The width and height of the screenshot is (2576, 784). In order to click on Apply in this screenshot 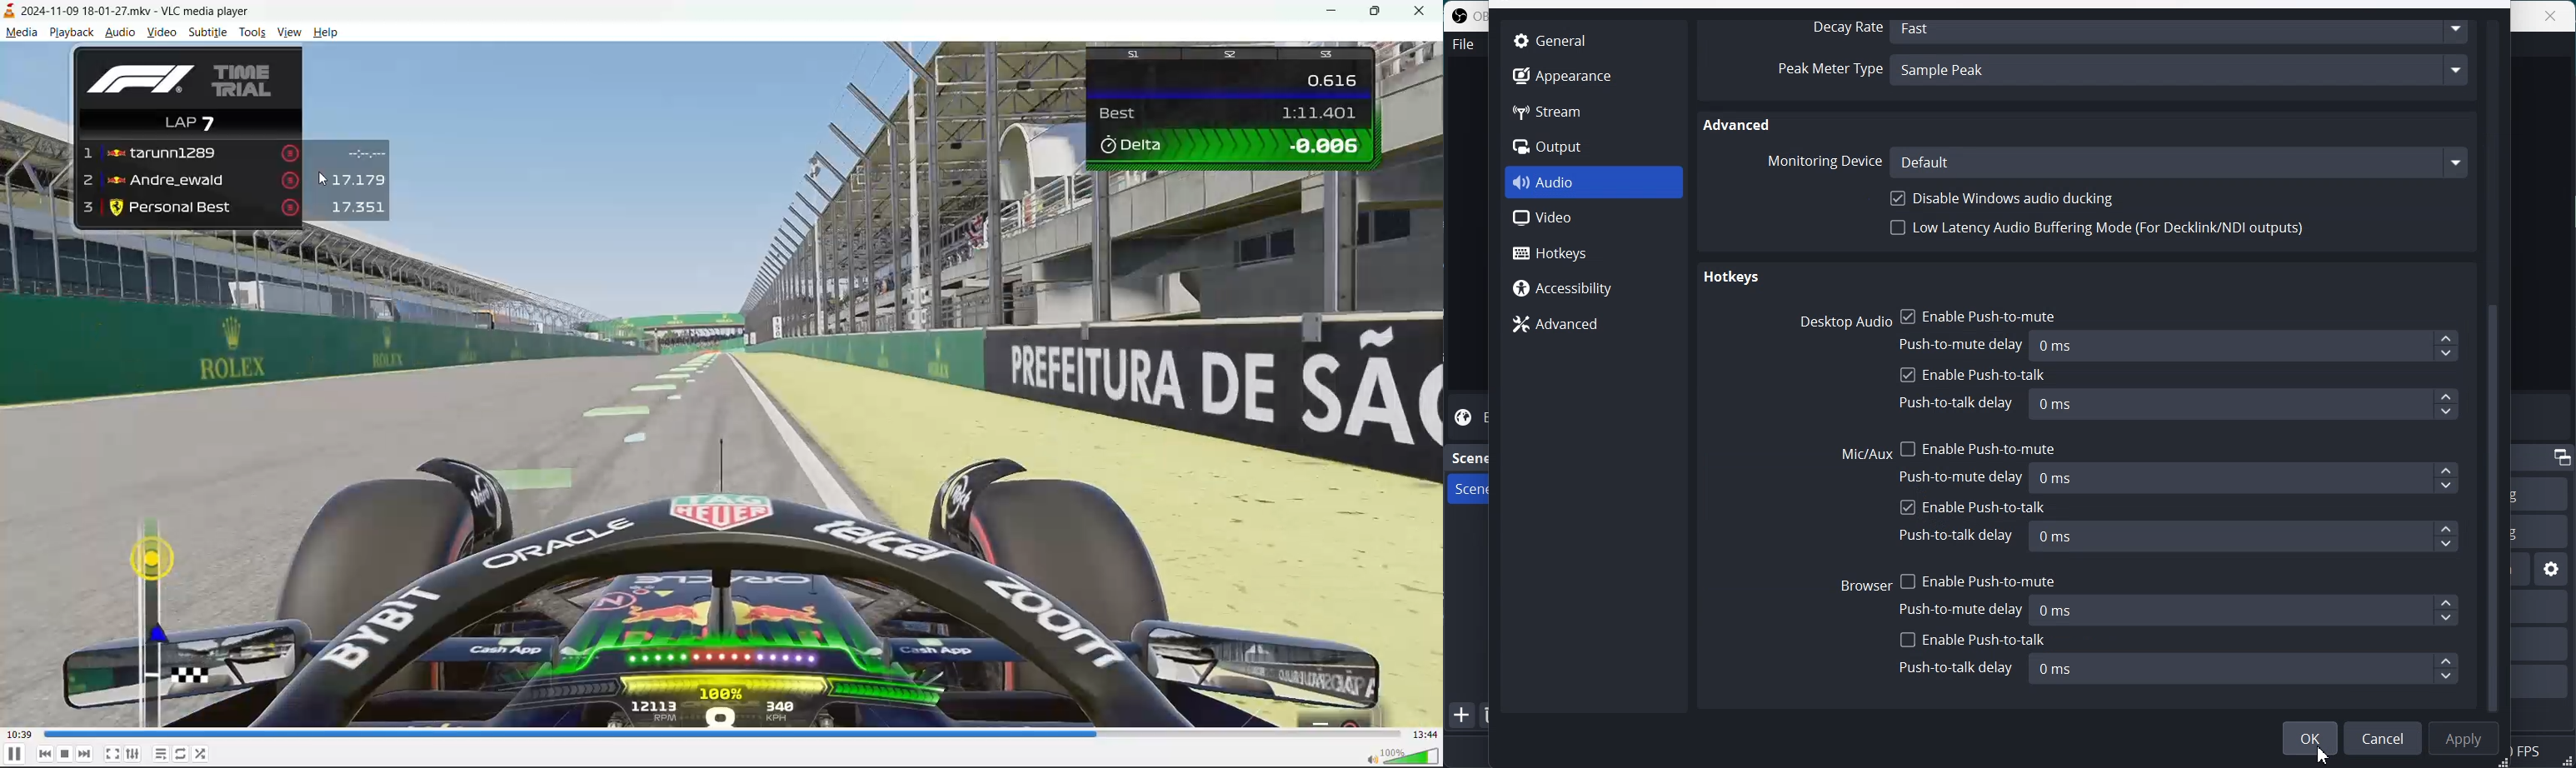, I will do `click(2464, 739)`.